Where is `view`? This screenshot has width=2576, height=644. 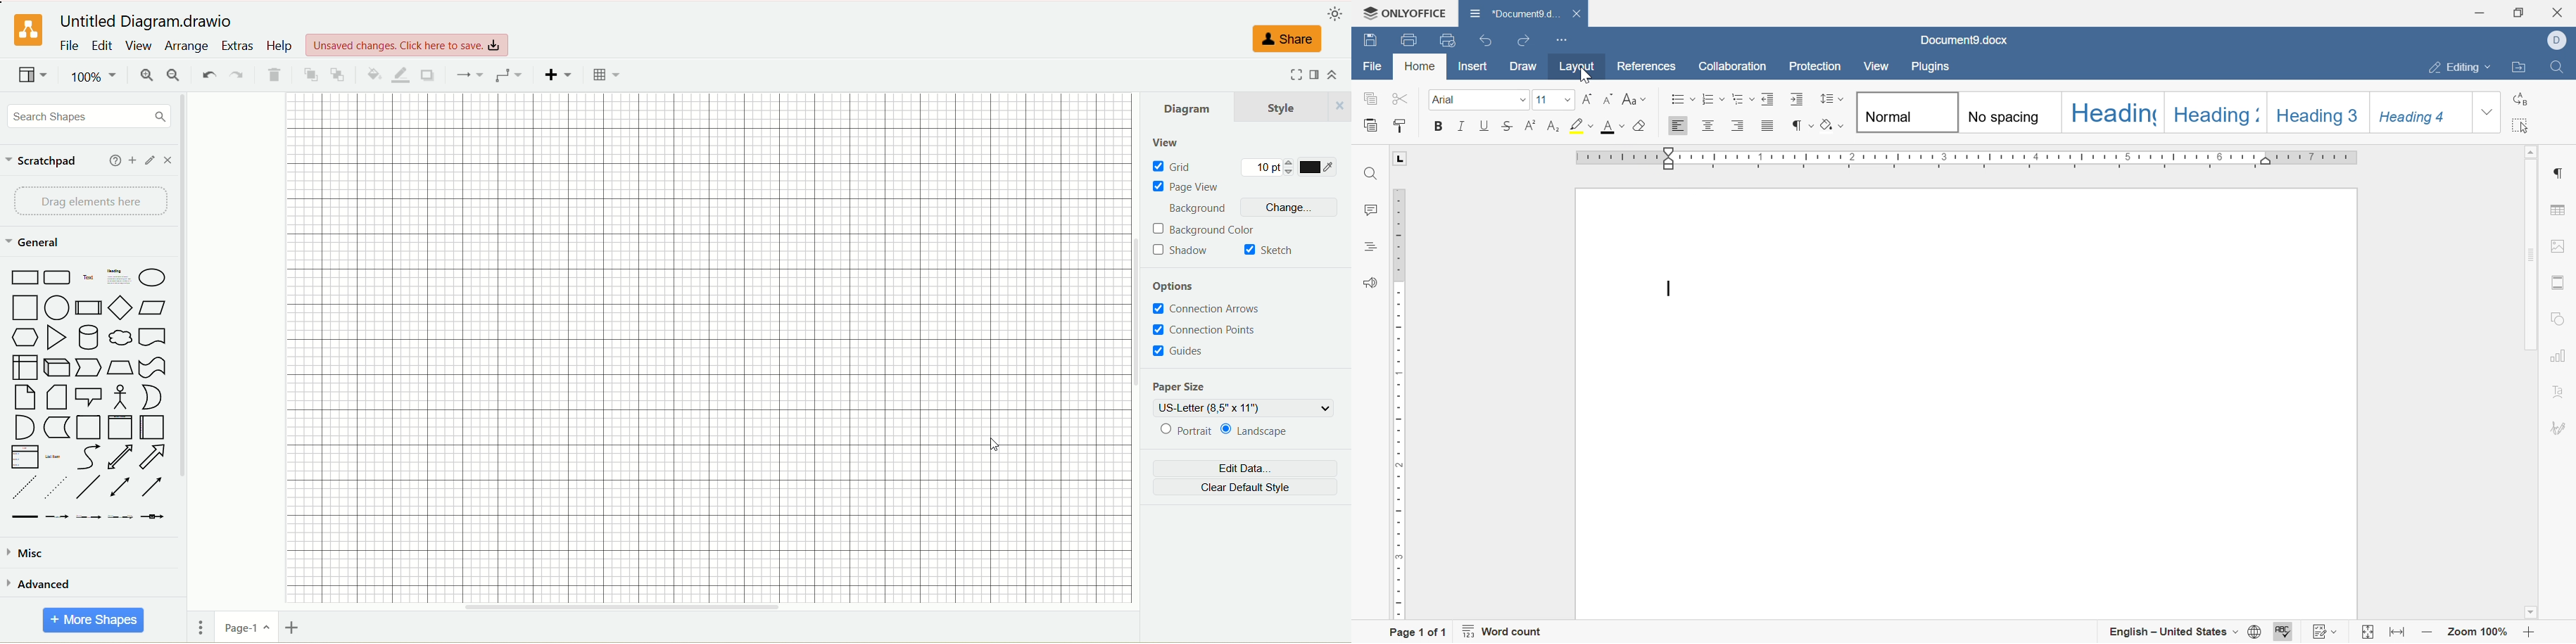 view is located at coordinates (138, 45).